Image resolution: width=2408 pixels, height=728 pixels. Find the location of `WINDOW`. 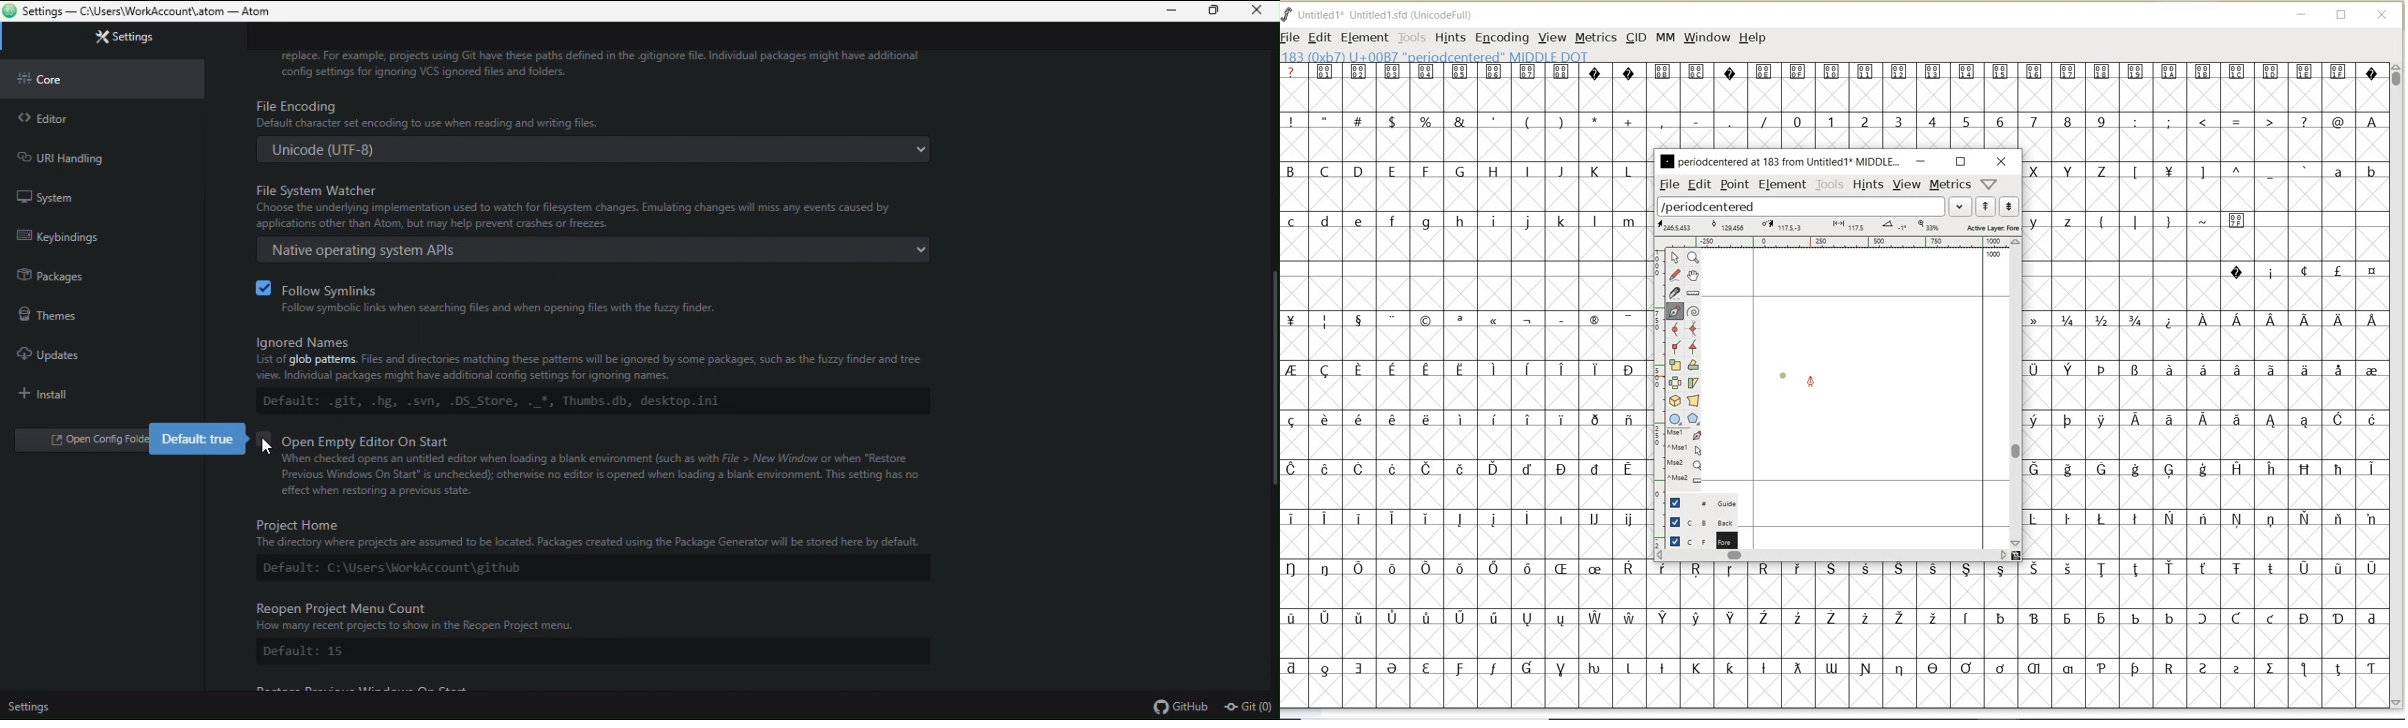

WINDOW is located at coordinates (1707, 37).